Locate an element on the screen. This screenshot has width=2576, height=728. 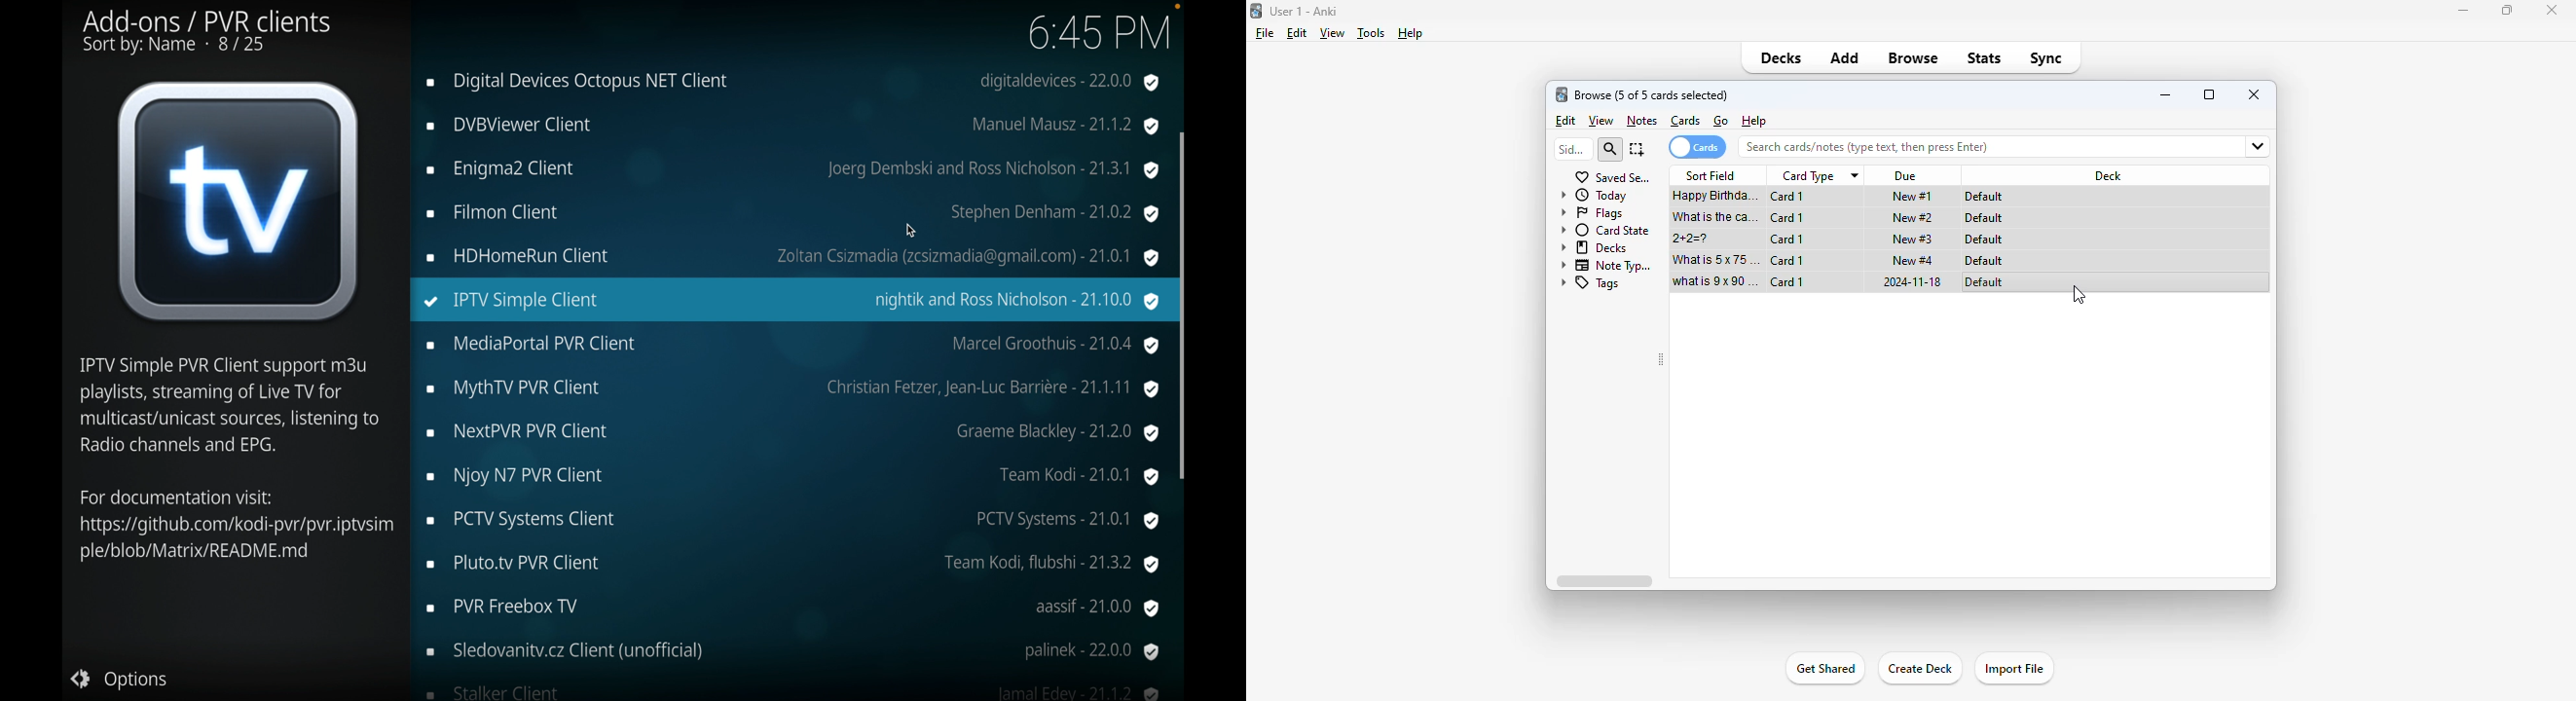
iptvnextpvr pvr client is located at coordinates (793, 431).